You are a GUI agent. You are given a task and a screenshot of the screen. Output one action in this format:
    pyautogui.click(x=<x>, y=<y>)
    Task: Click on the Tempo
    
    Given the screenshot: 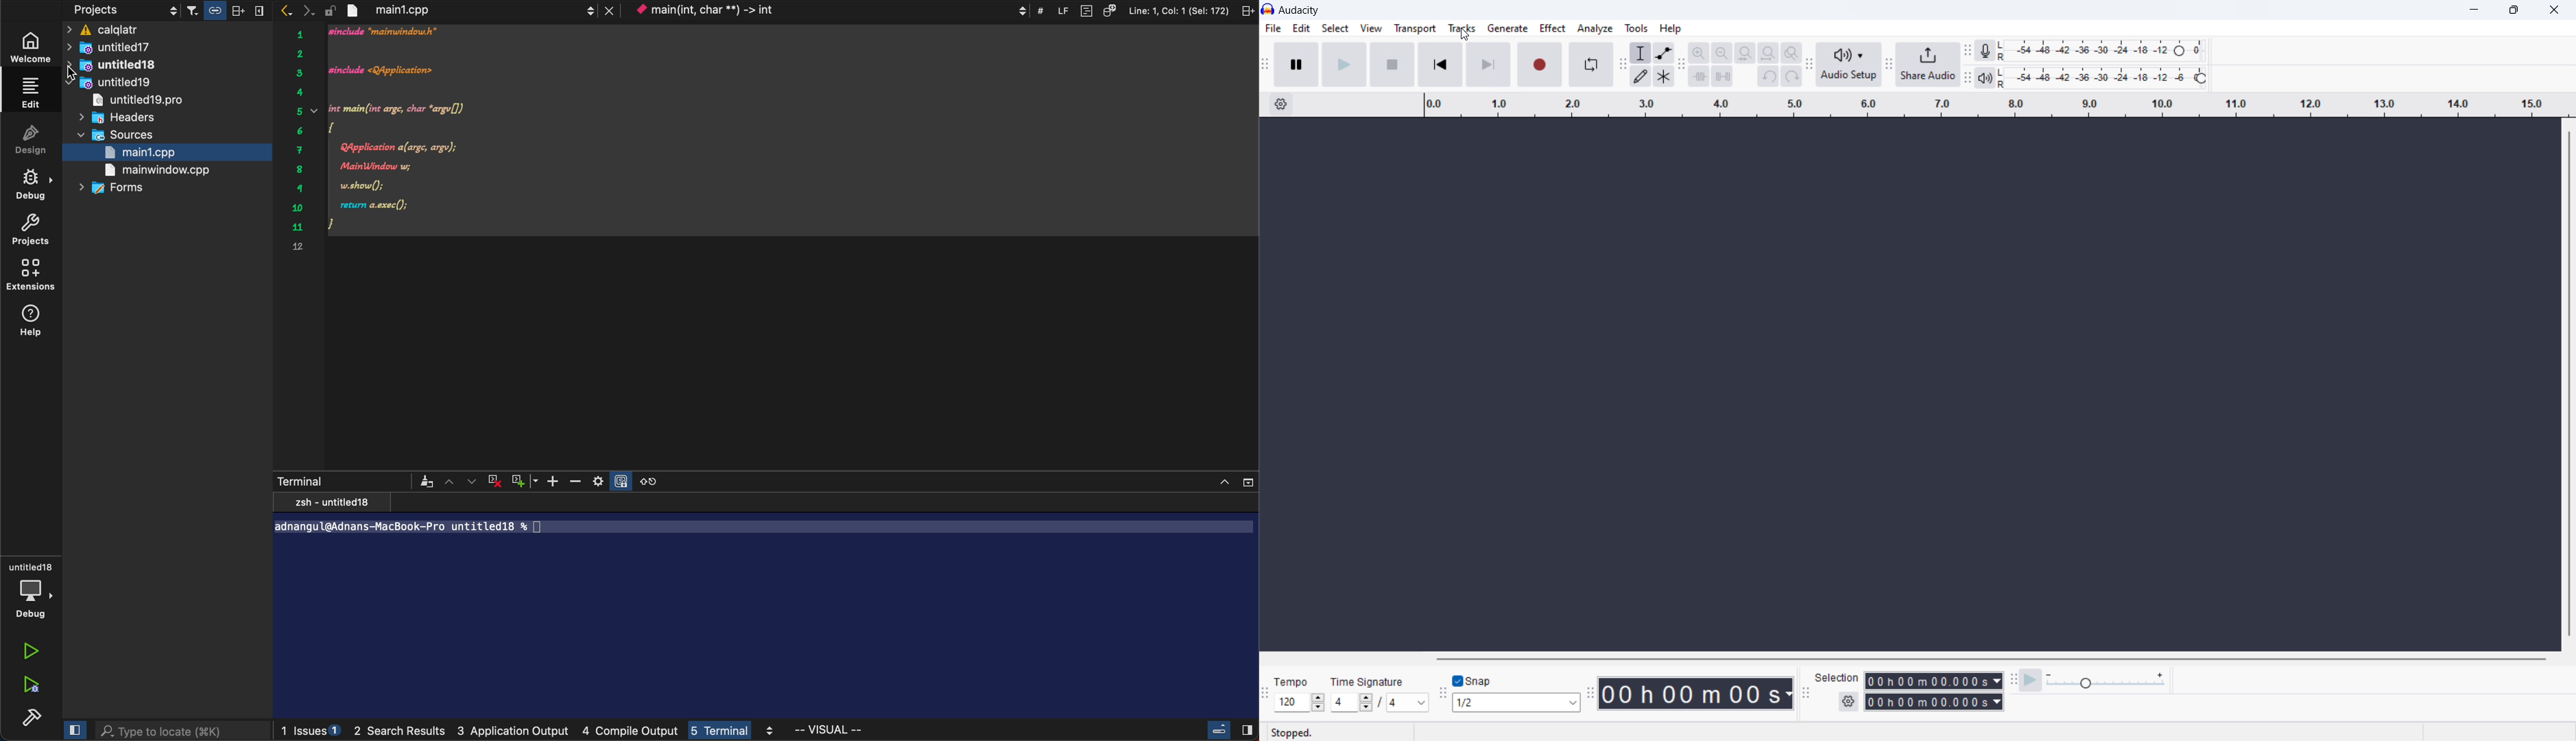 What is the action you would take?
    pyautogui.click(x=1290, y=678)
    